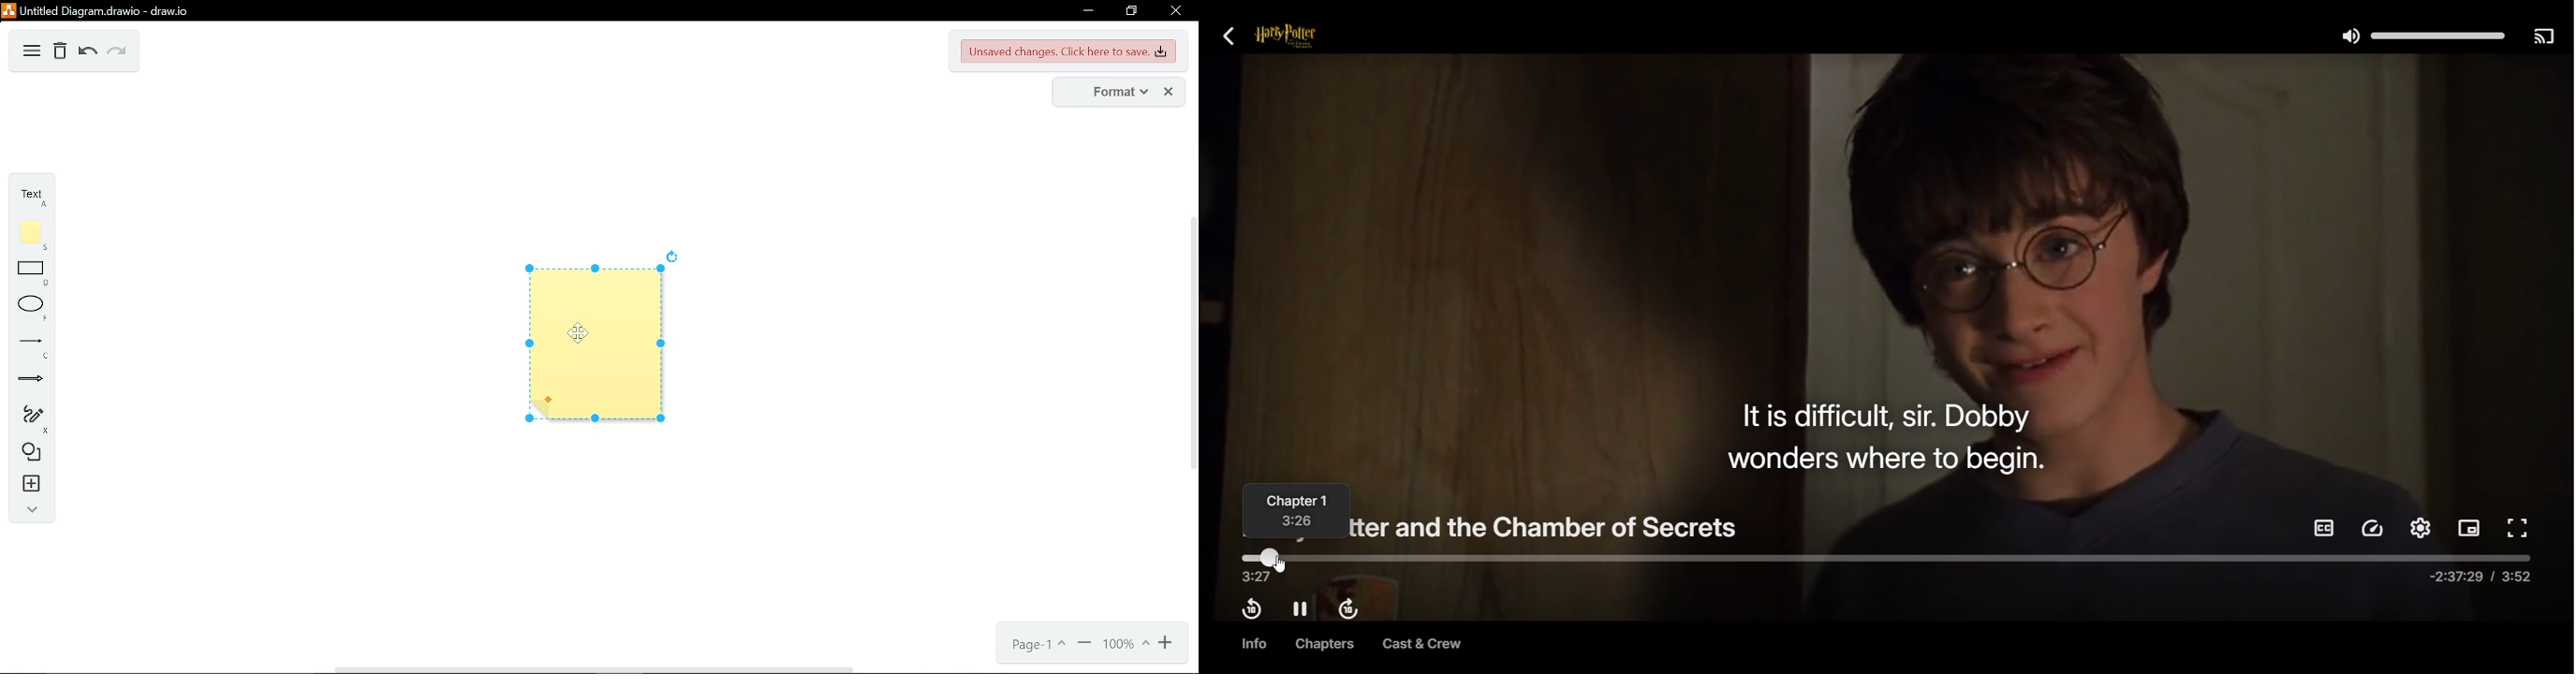 The width and height of the screenshot is (2576, 700). I want to click on close, so click(1170, 92).